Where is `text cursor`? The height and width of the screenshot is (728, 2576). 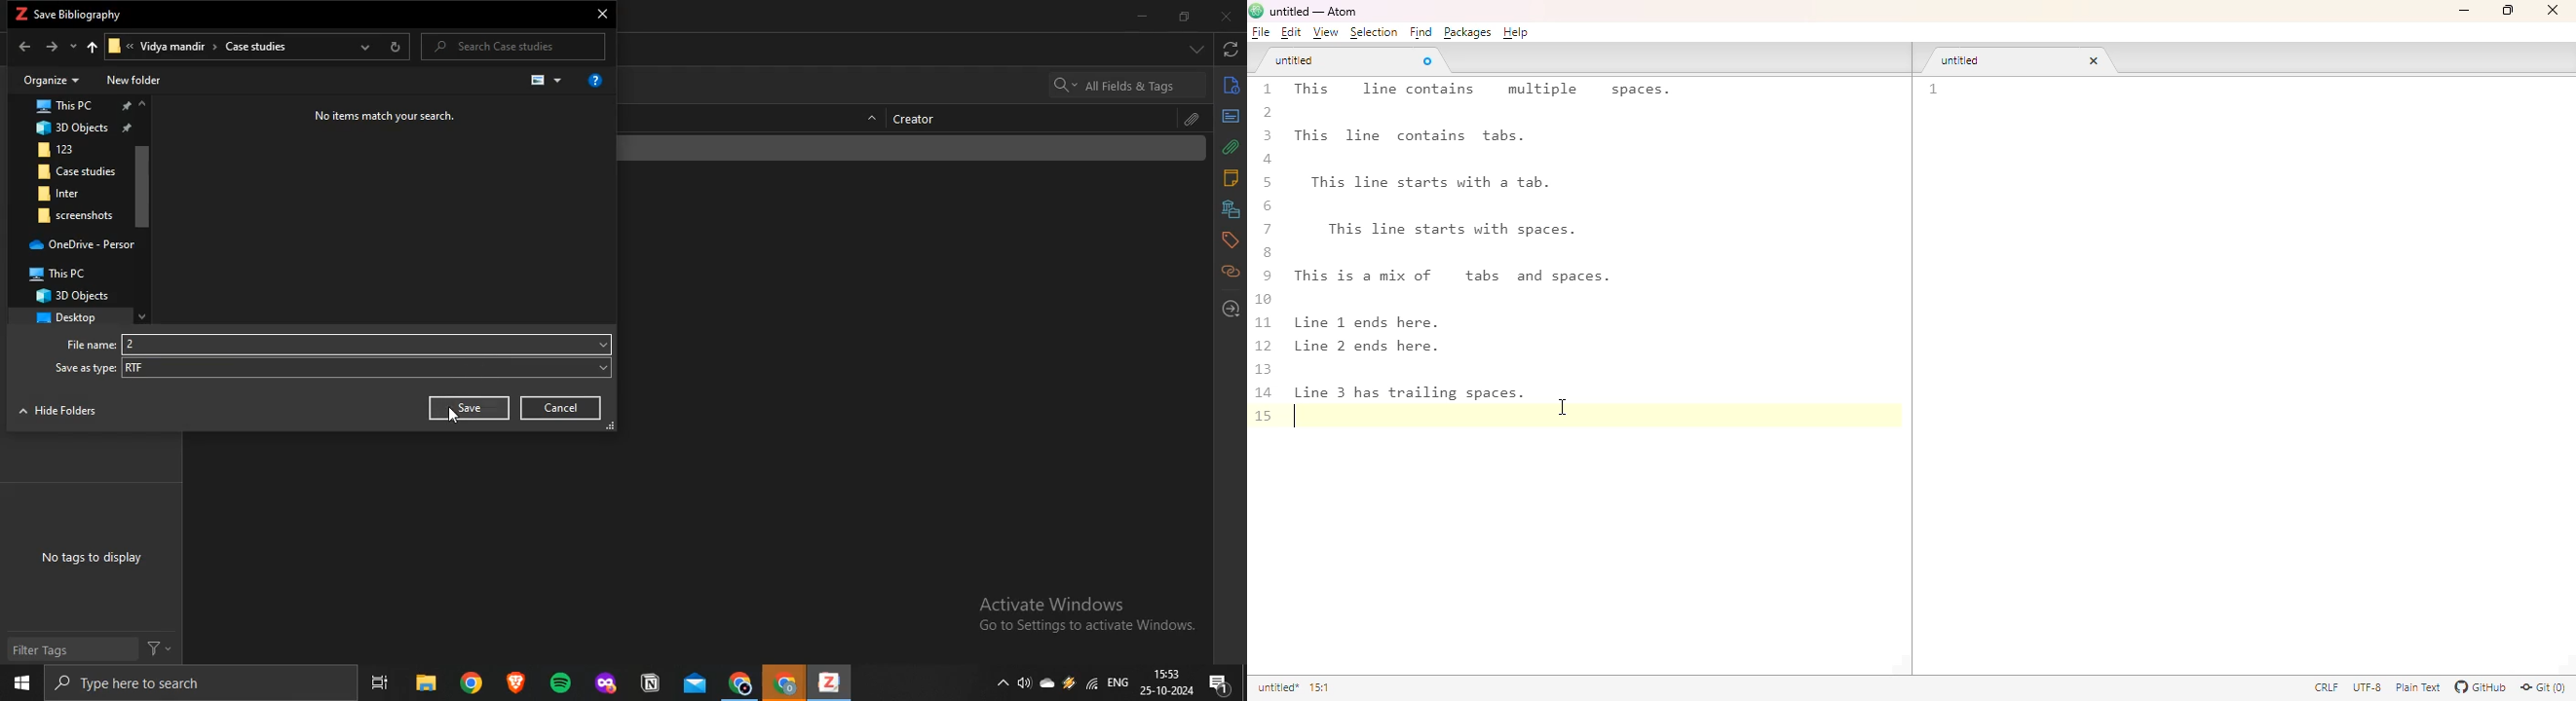
text cursor is located at coordinates (1300, 418).